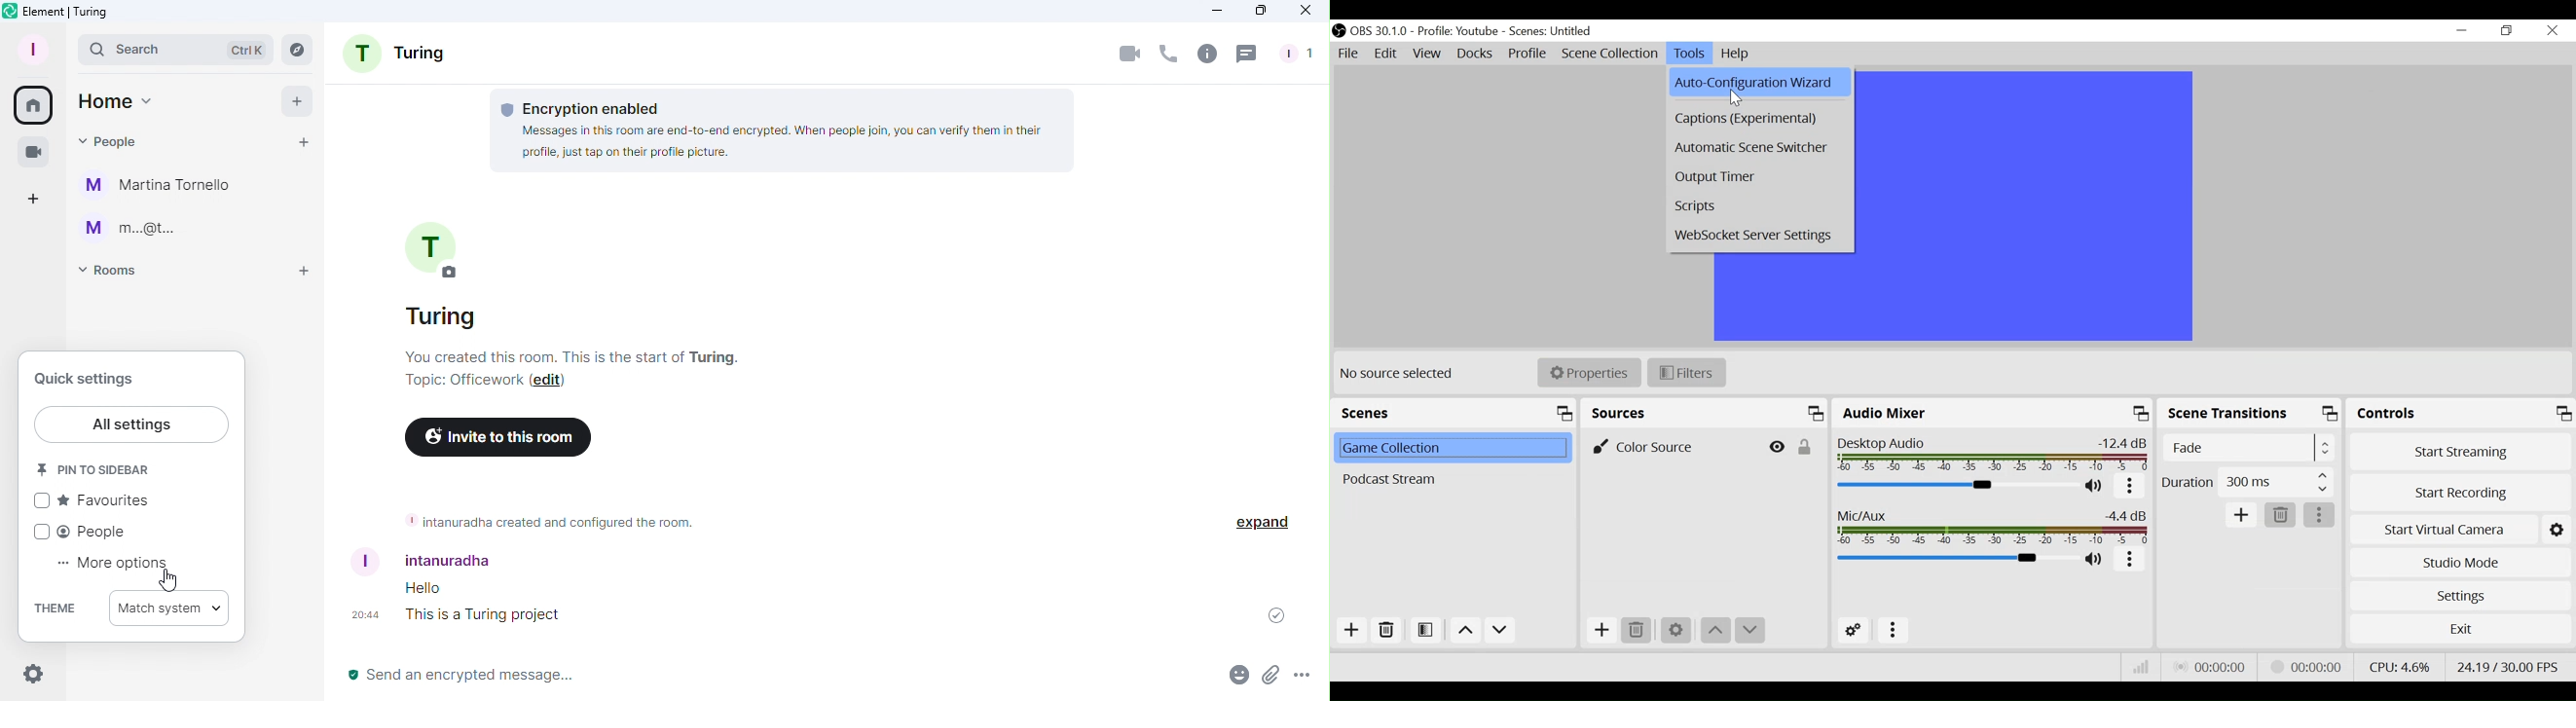 This screenshot has height=728, width=2576. I want to click on Filters, so click(1686, 372).